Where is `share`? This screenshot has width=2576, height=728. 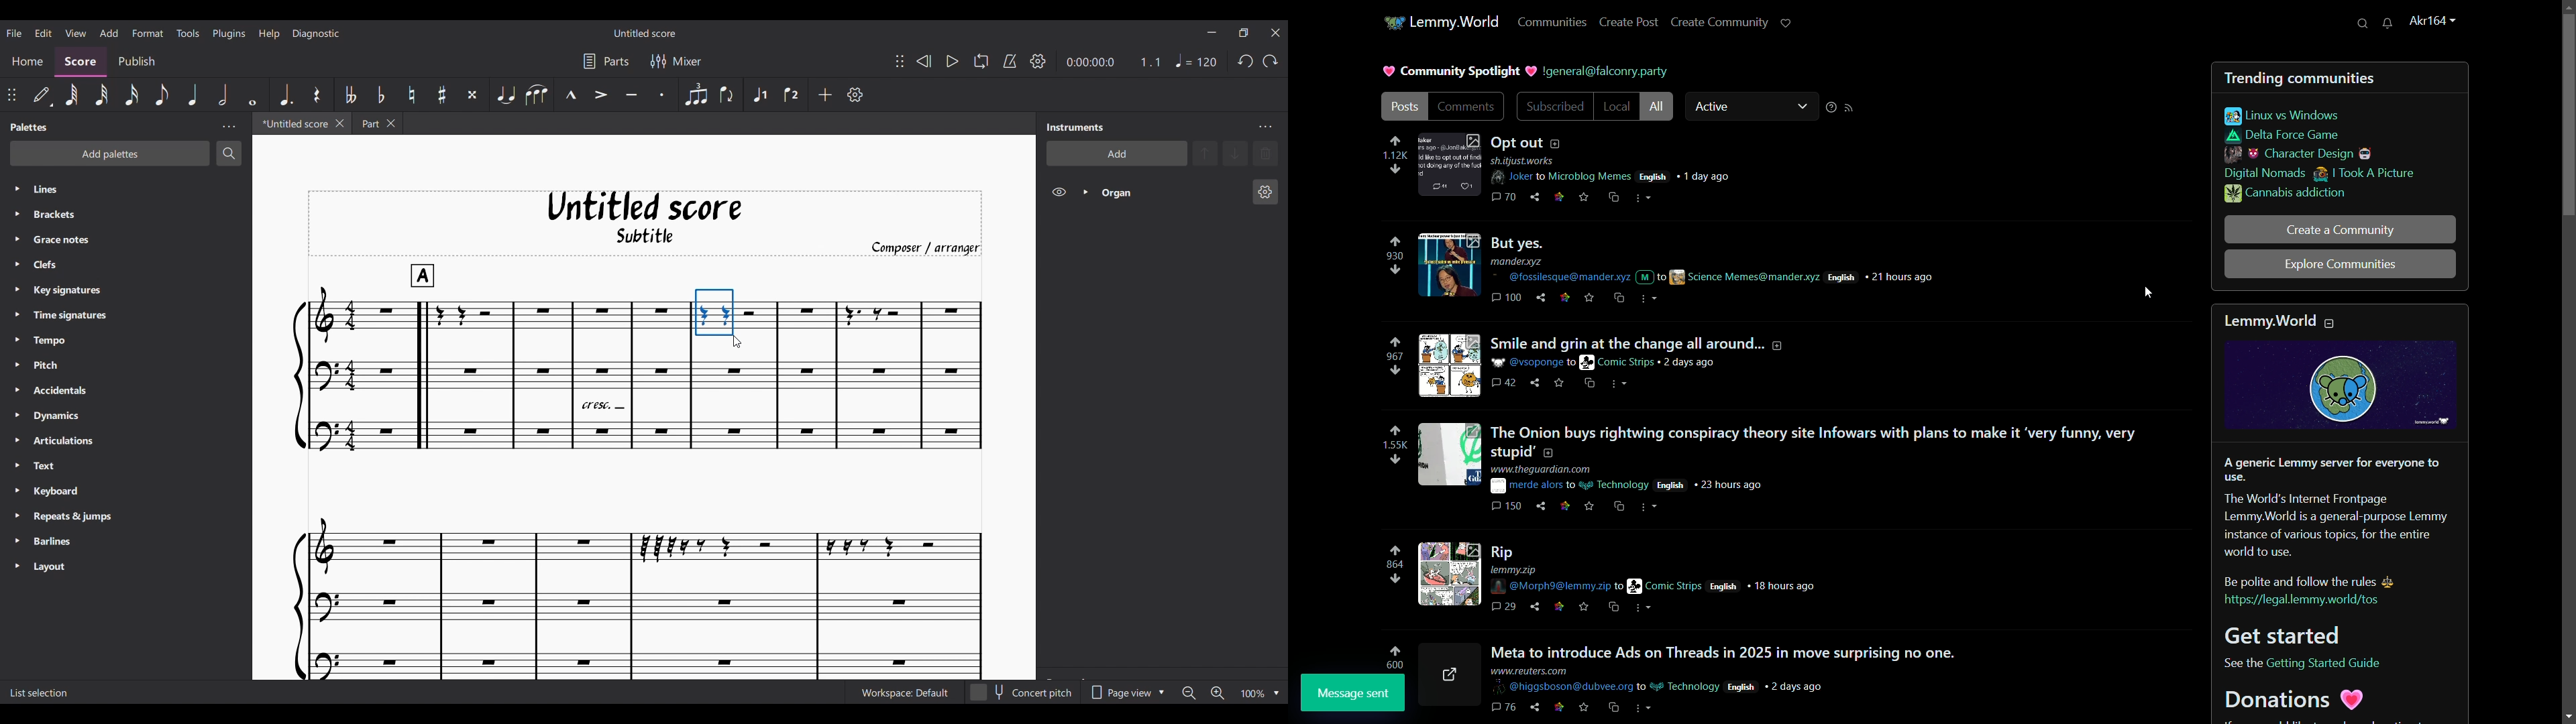
share is located at coordinates (1536, 709).